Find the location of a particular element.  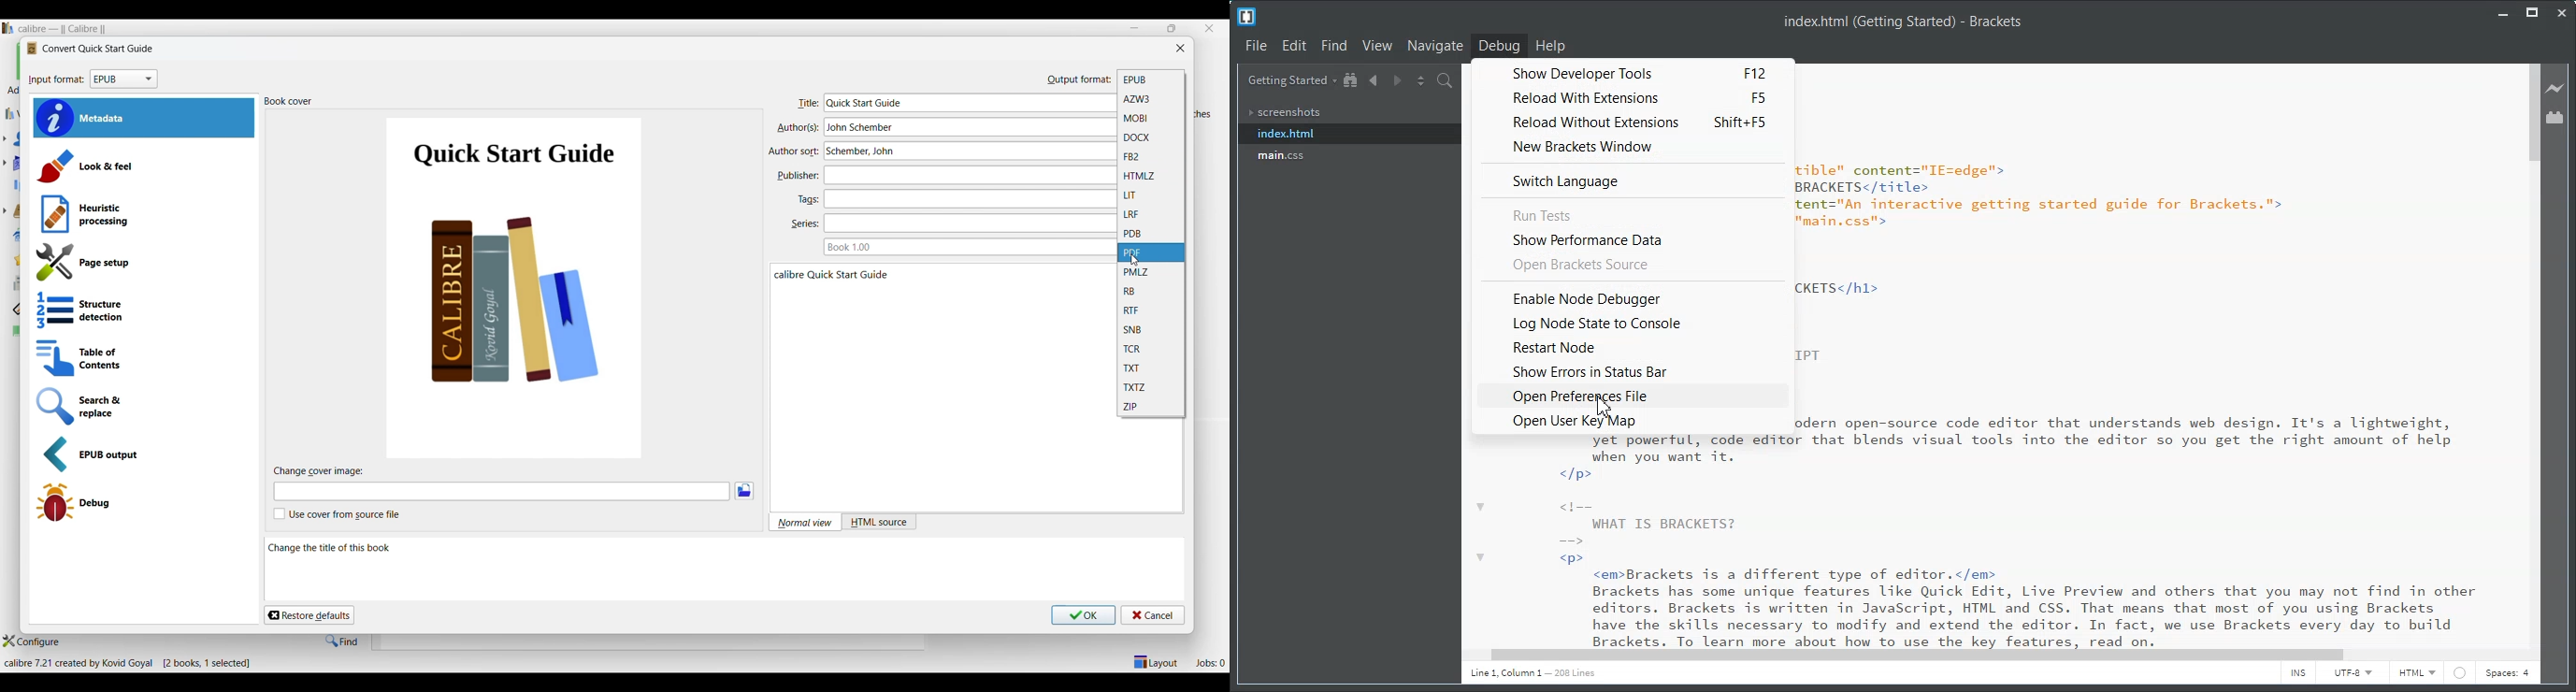

Toggle for cover from source file is located at coordinates (337, 514).